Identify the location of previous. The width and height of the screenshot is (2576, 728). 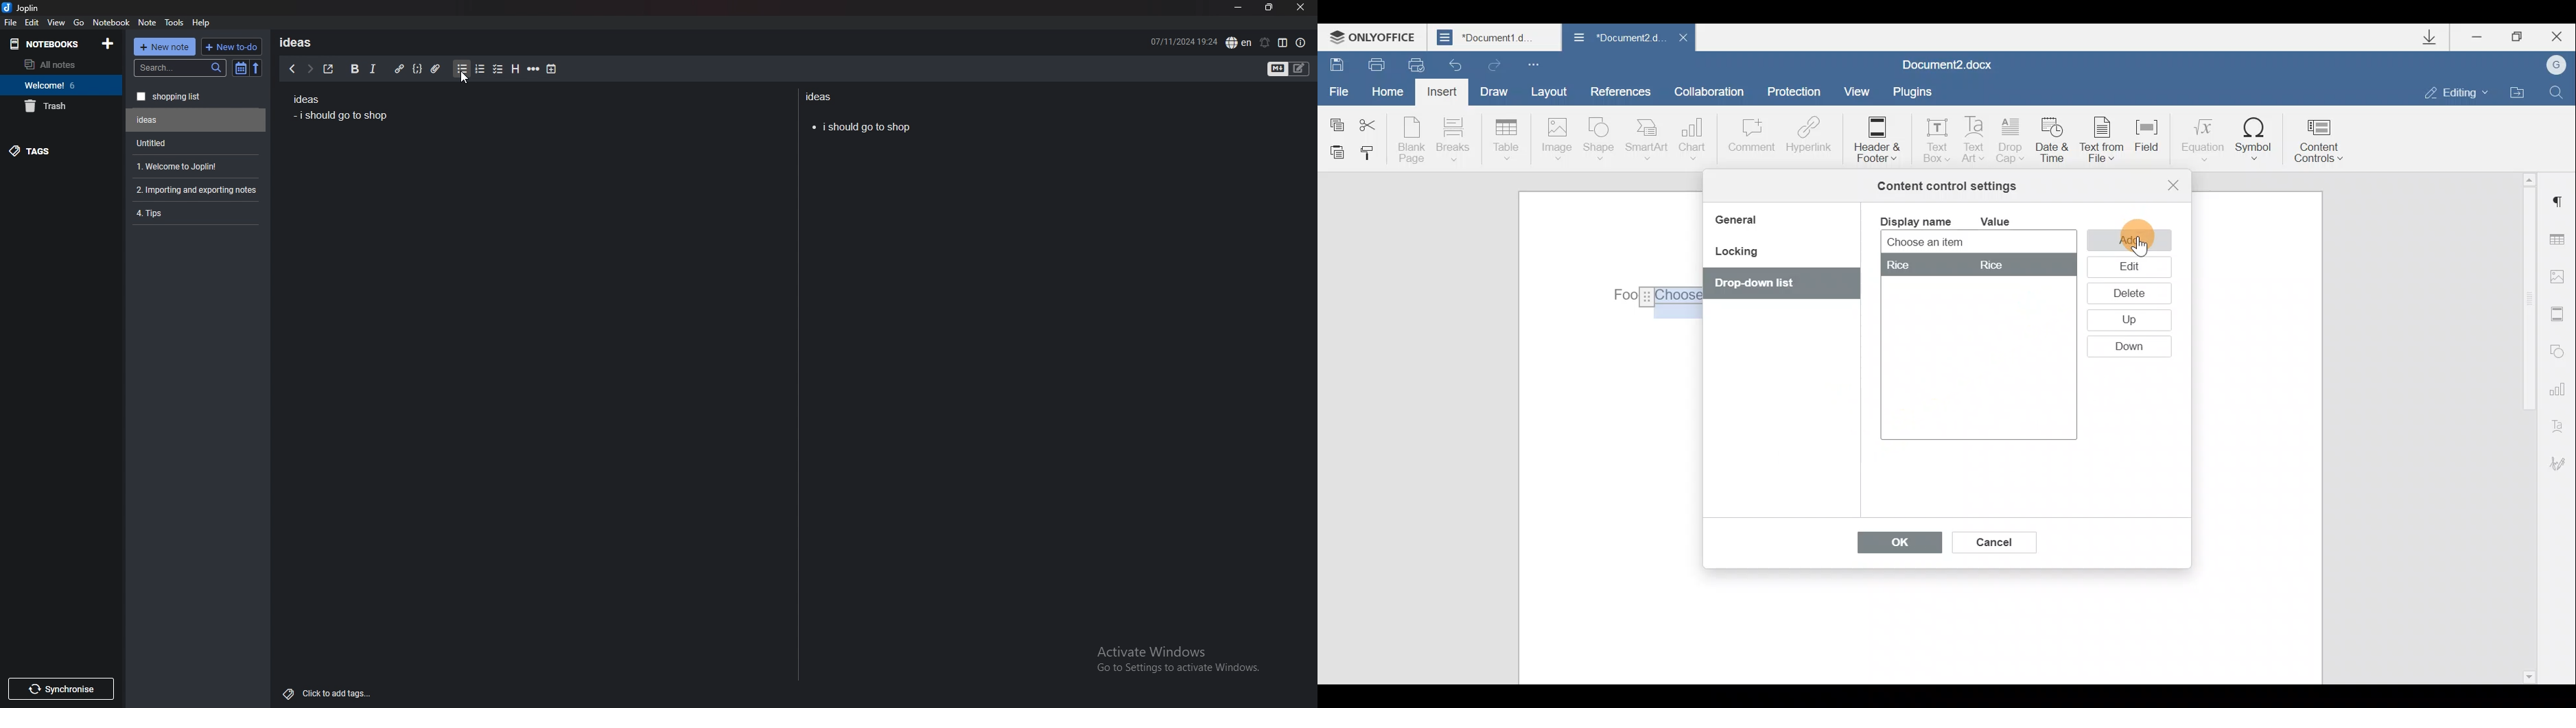
(292, 69).